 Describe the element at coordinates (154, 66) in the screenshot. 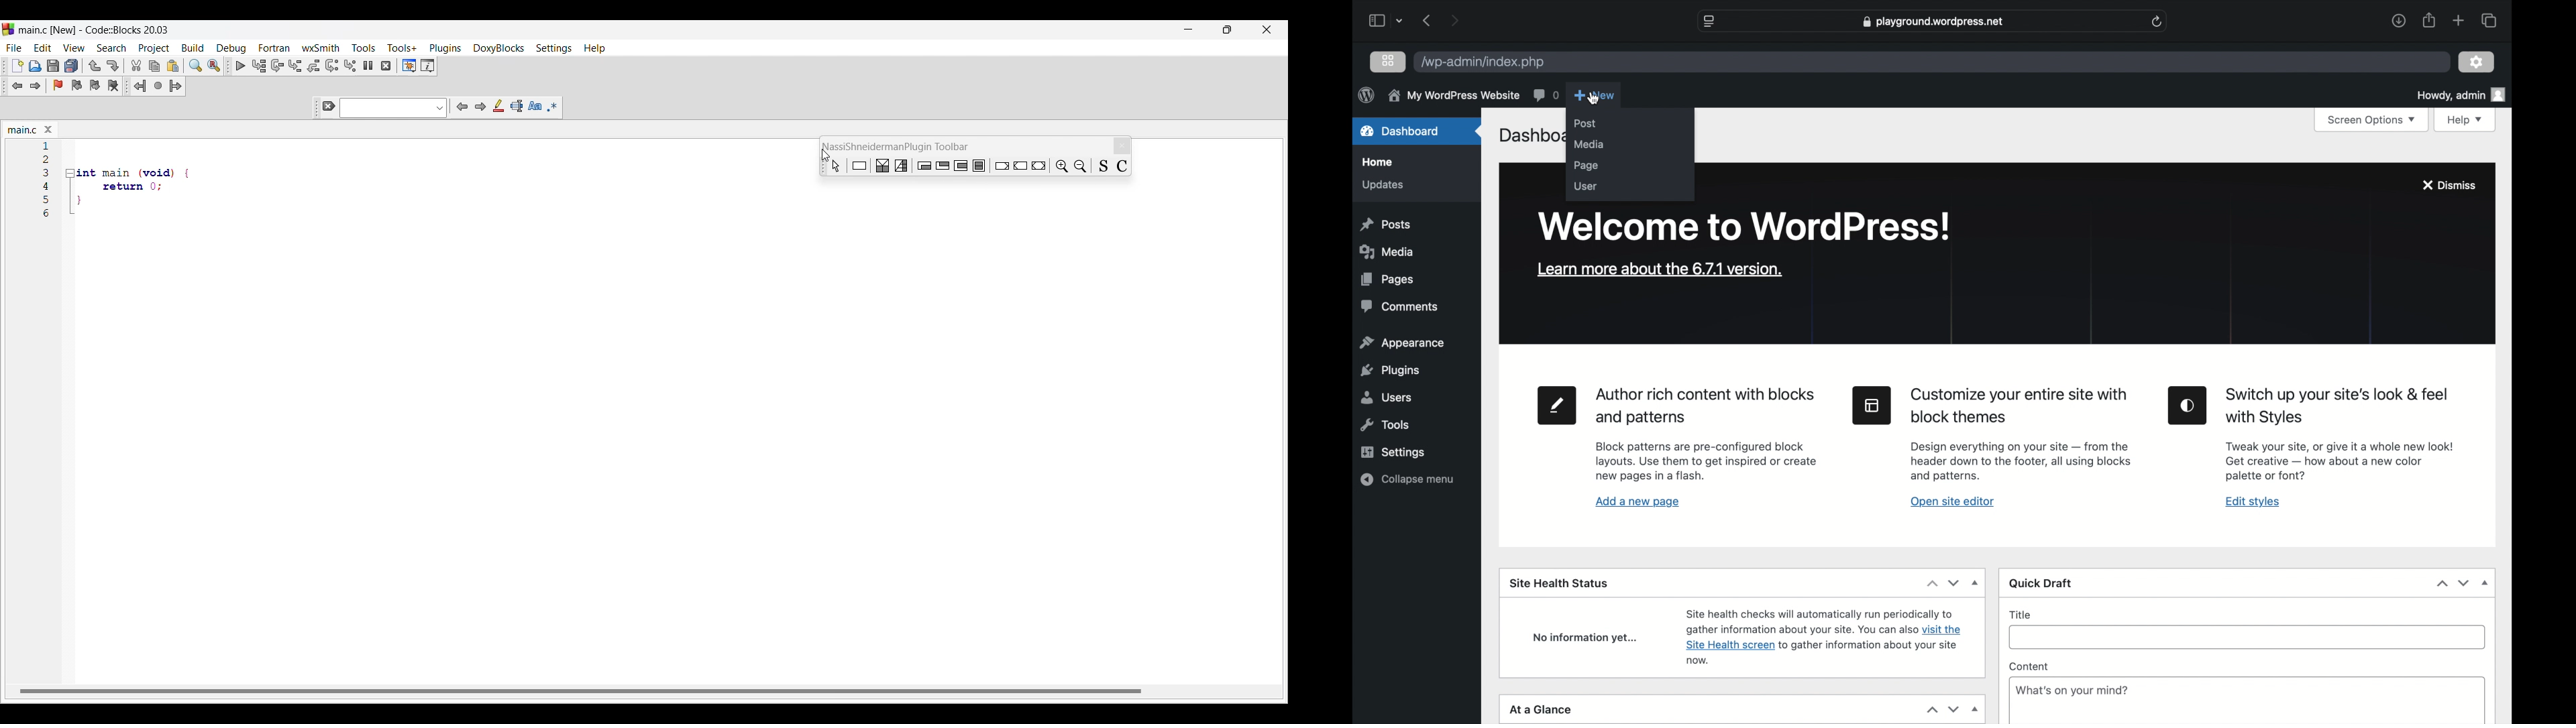

I see `Copy` at that location.